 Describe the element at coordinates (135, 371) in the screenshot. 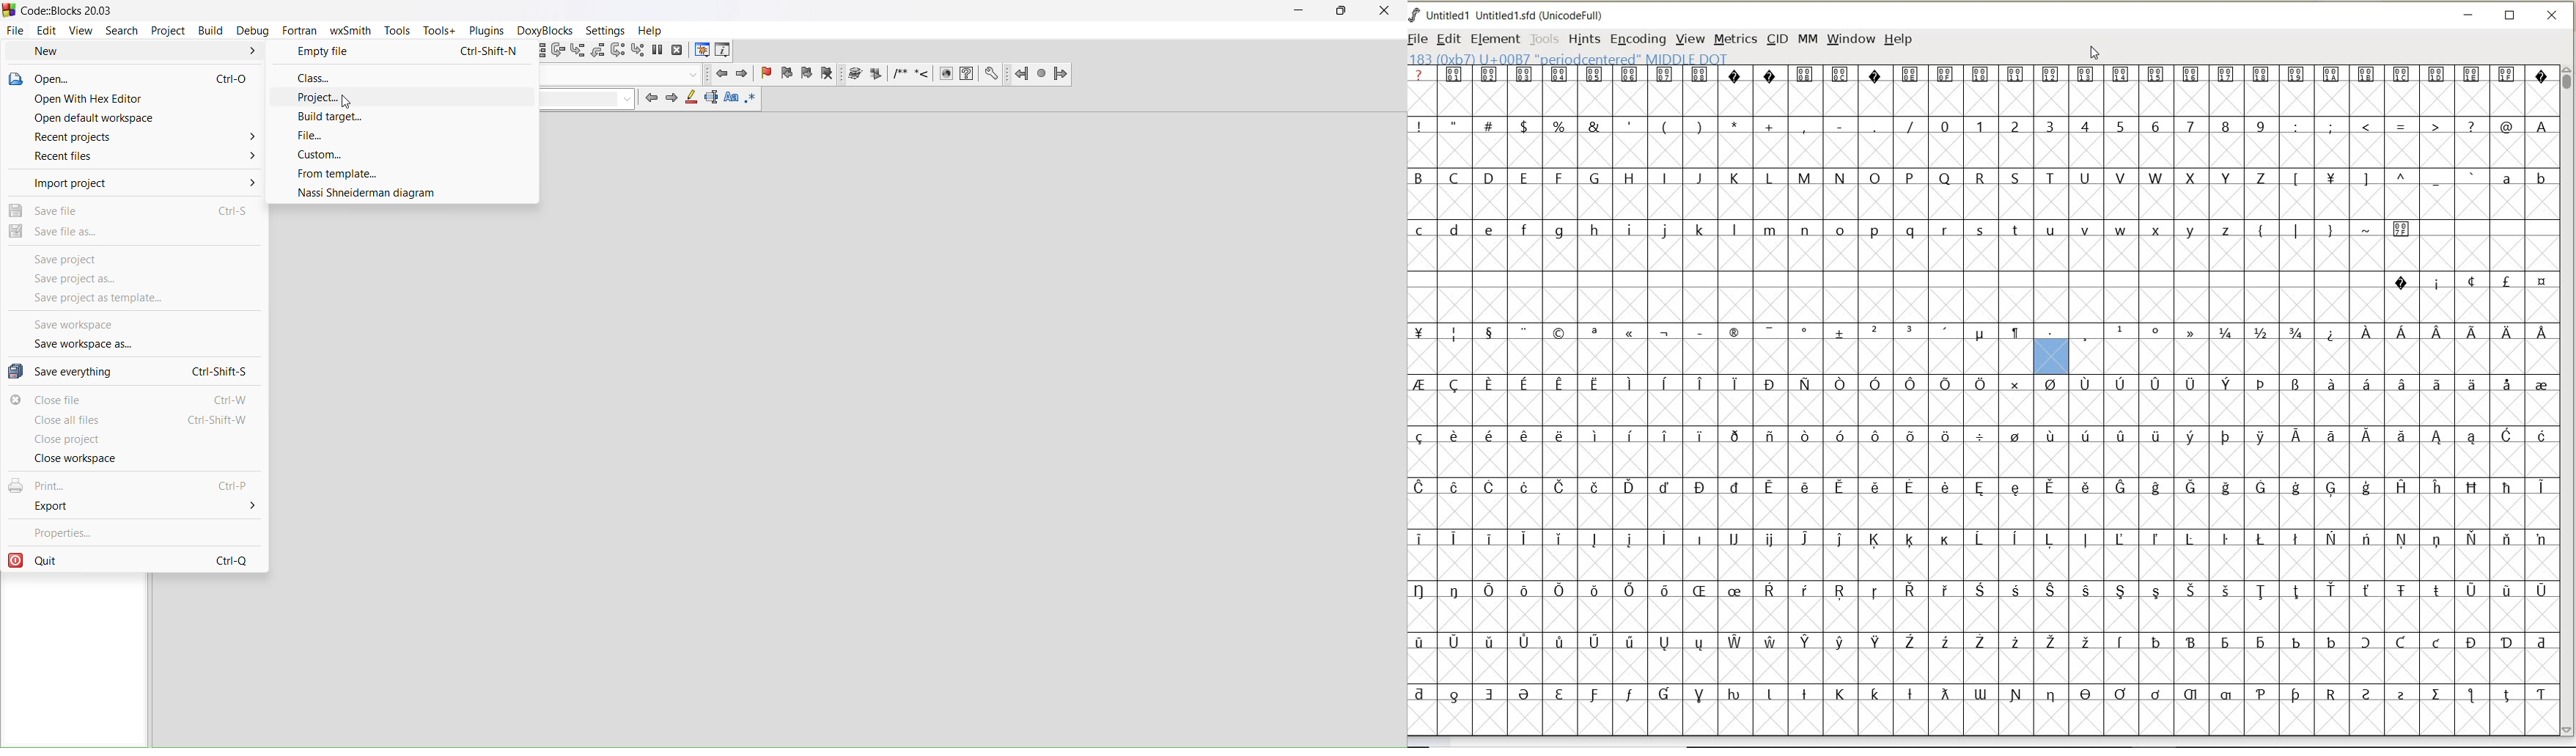

I see `save everything` at that location.